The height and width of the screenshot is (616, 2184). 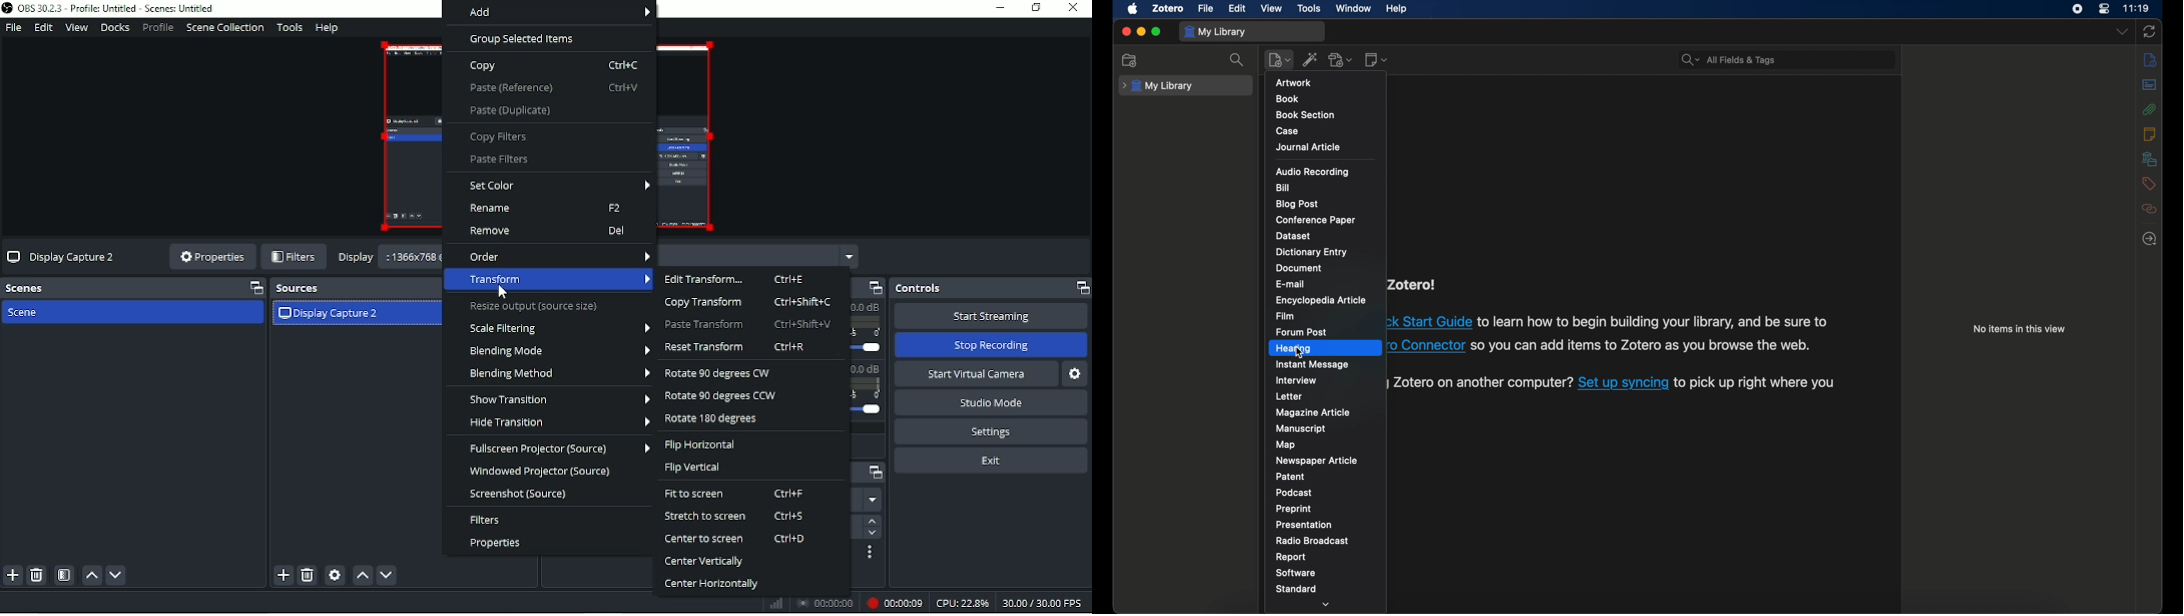 I want to click on presentation, so click(x=1304, y=524).